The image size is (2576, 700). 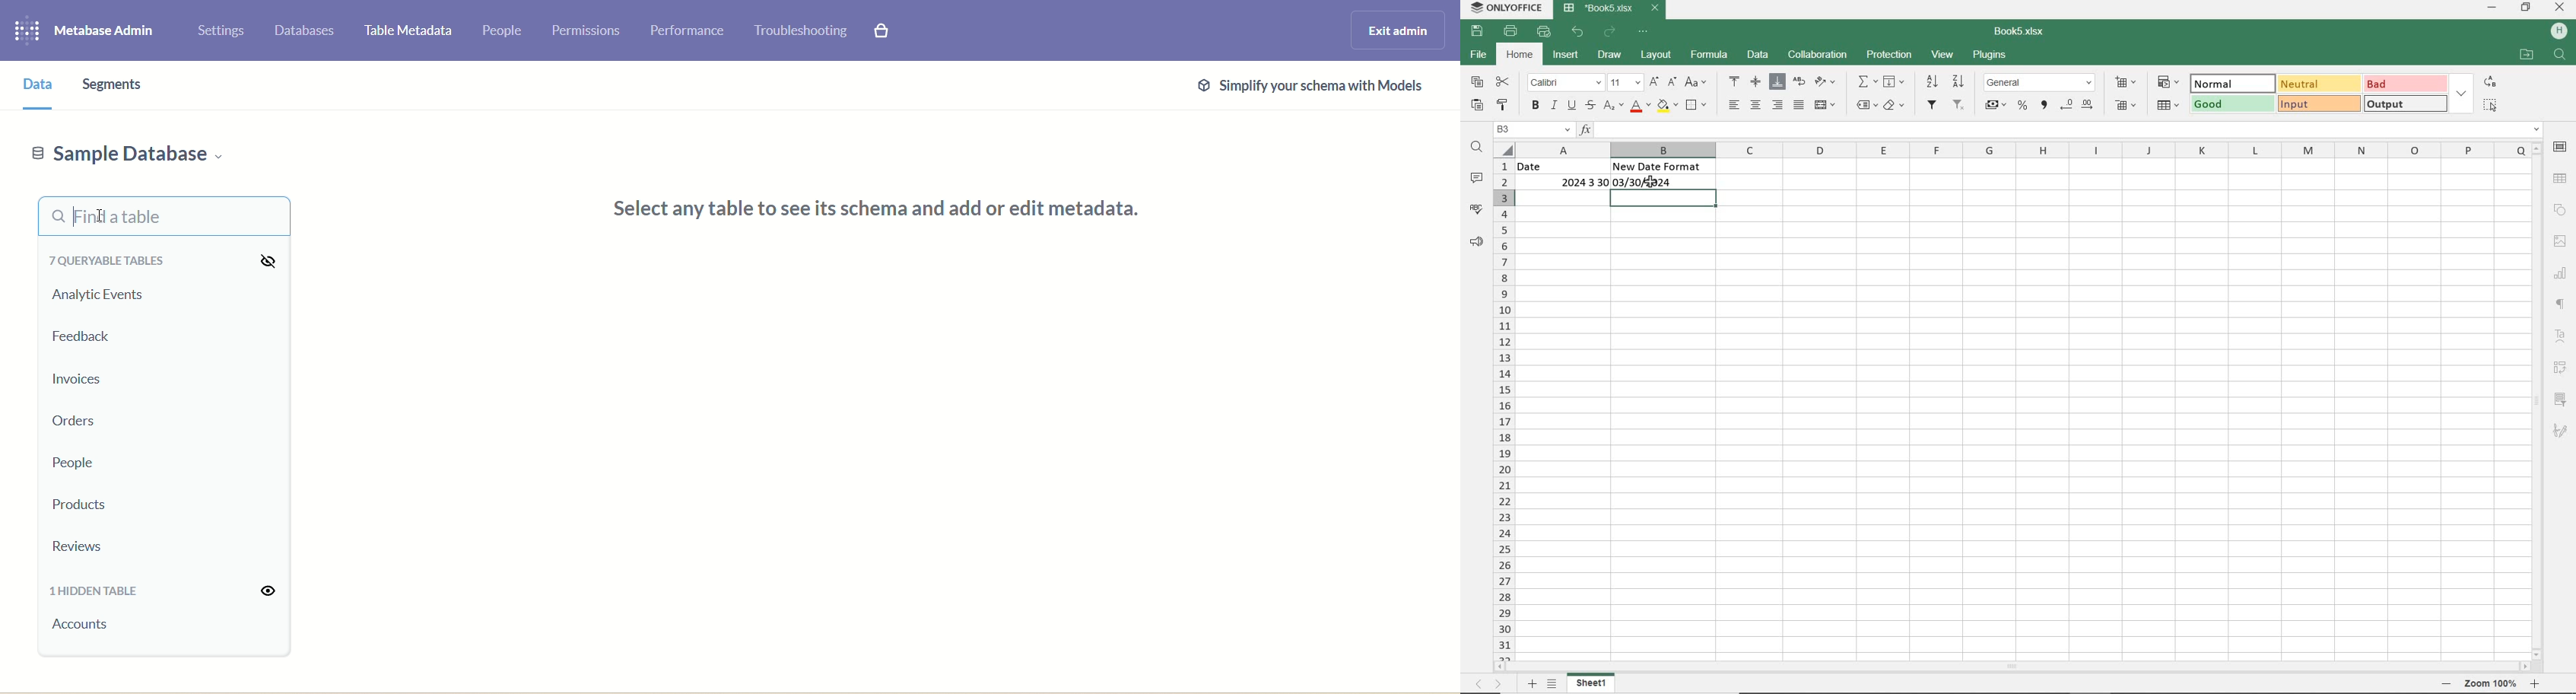 I want to click on CLOSE, so click(x=2561, y=7).